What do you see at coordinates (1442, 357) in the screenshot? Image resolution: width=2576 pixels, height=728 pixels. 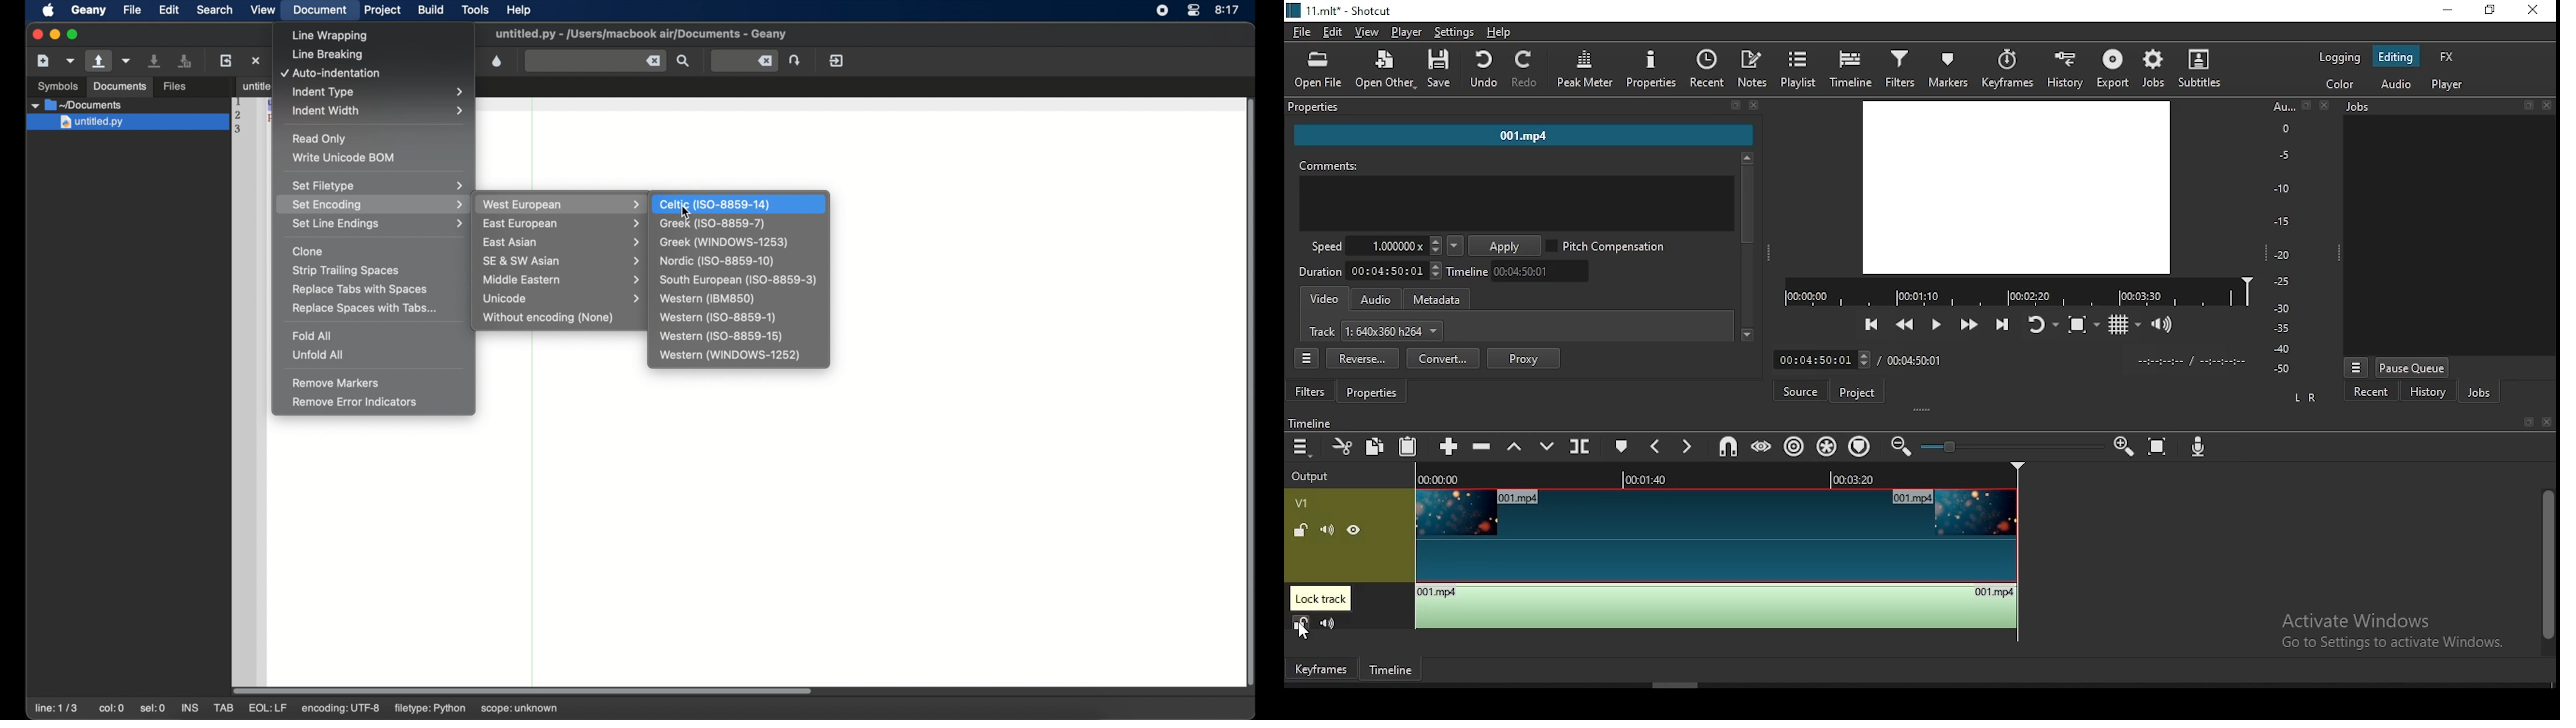 I see `convert` at bounding box center [1442, 357].